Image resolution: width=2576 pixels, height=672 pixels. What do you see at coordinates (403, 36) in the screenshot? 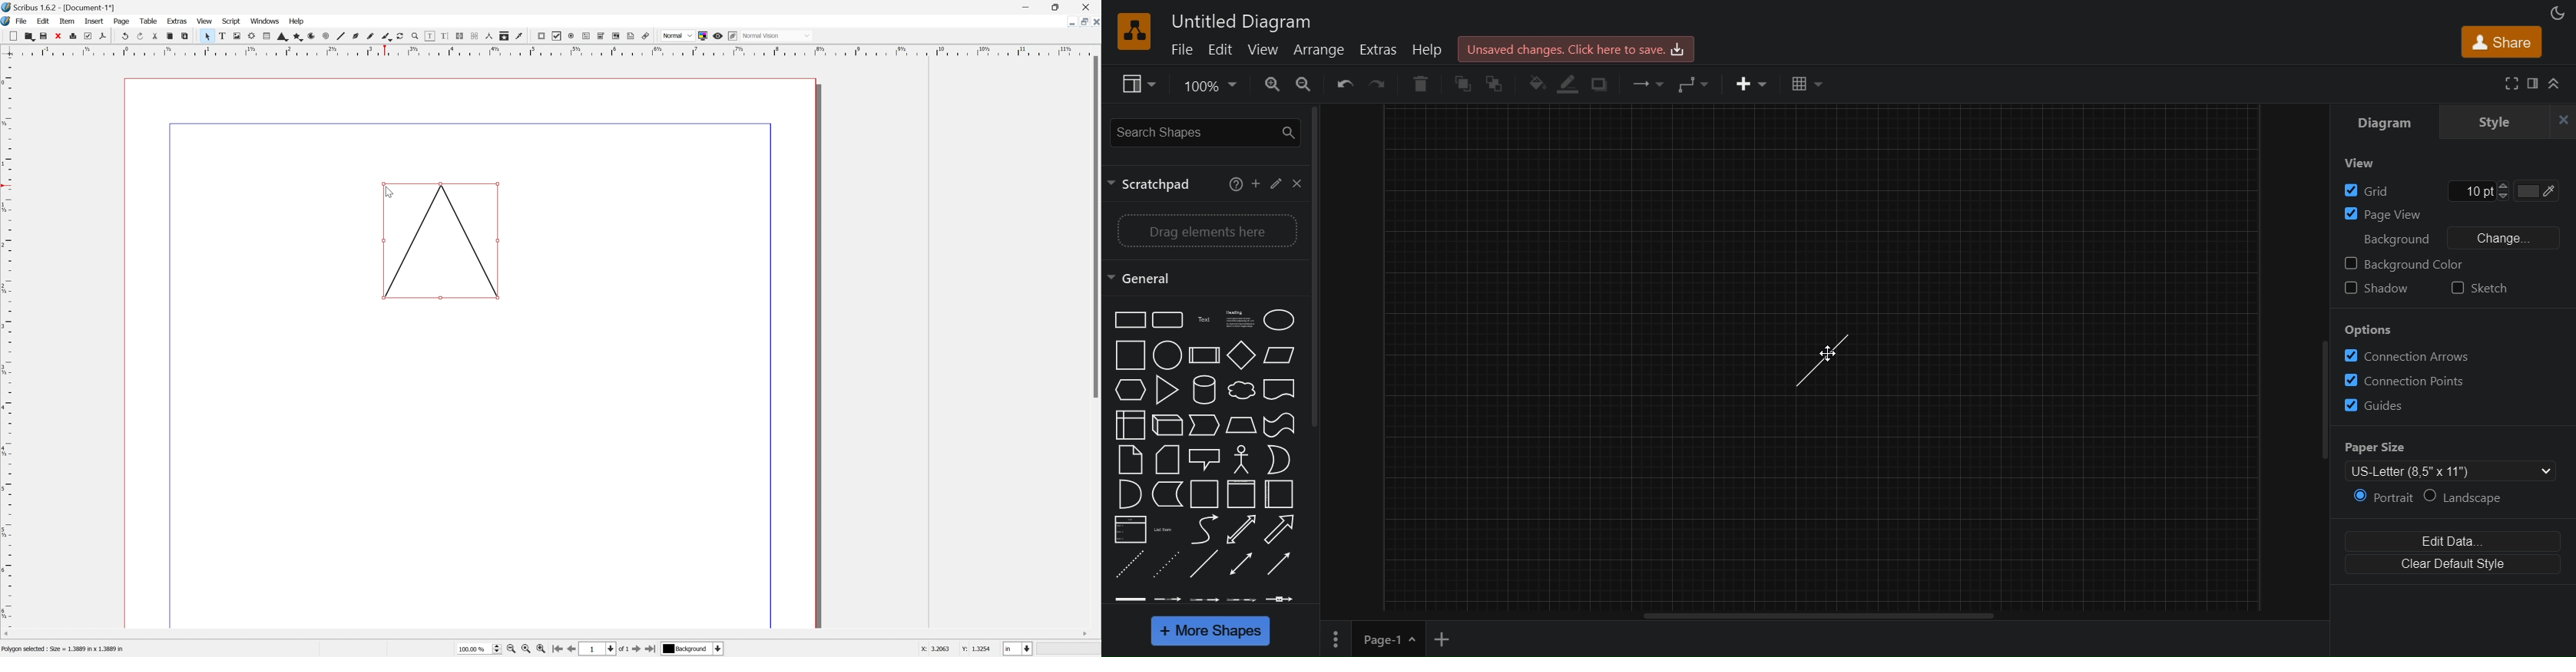
I see `Rotate item` at bounding box center [403, 36].